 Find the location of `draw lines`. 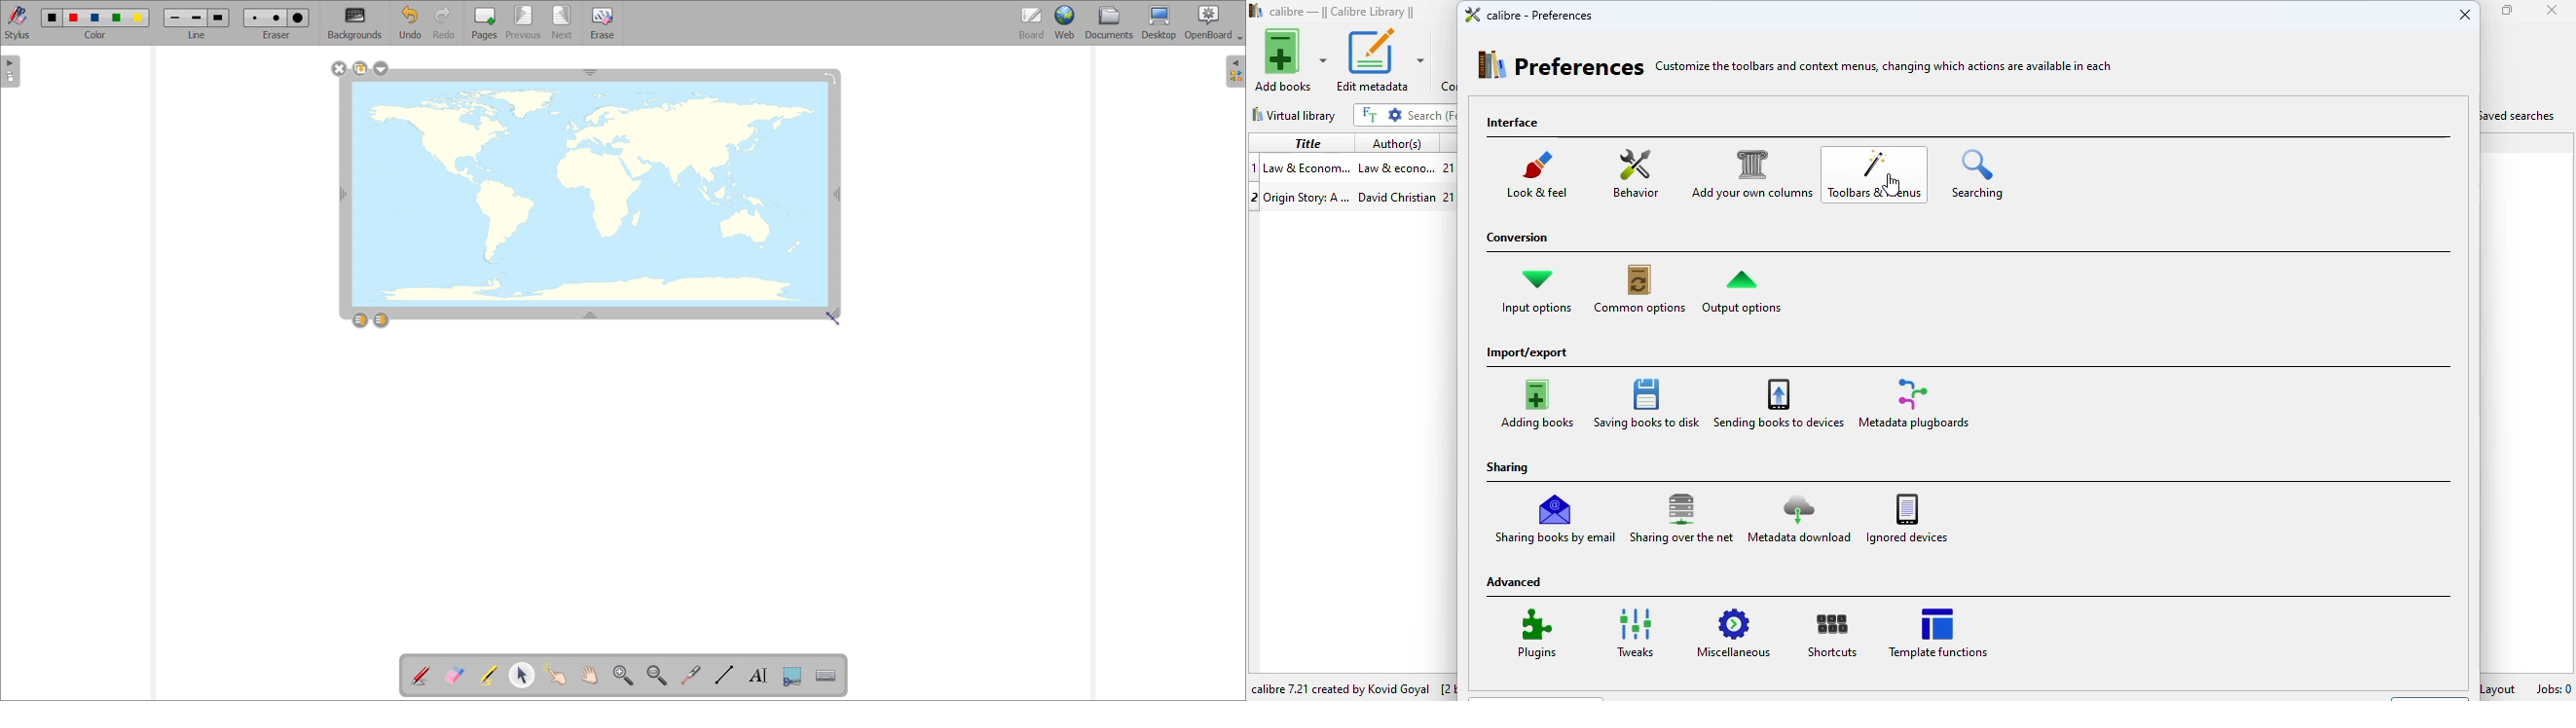

draw lines is located at coordinates (725, 675).